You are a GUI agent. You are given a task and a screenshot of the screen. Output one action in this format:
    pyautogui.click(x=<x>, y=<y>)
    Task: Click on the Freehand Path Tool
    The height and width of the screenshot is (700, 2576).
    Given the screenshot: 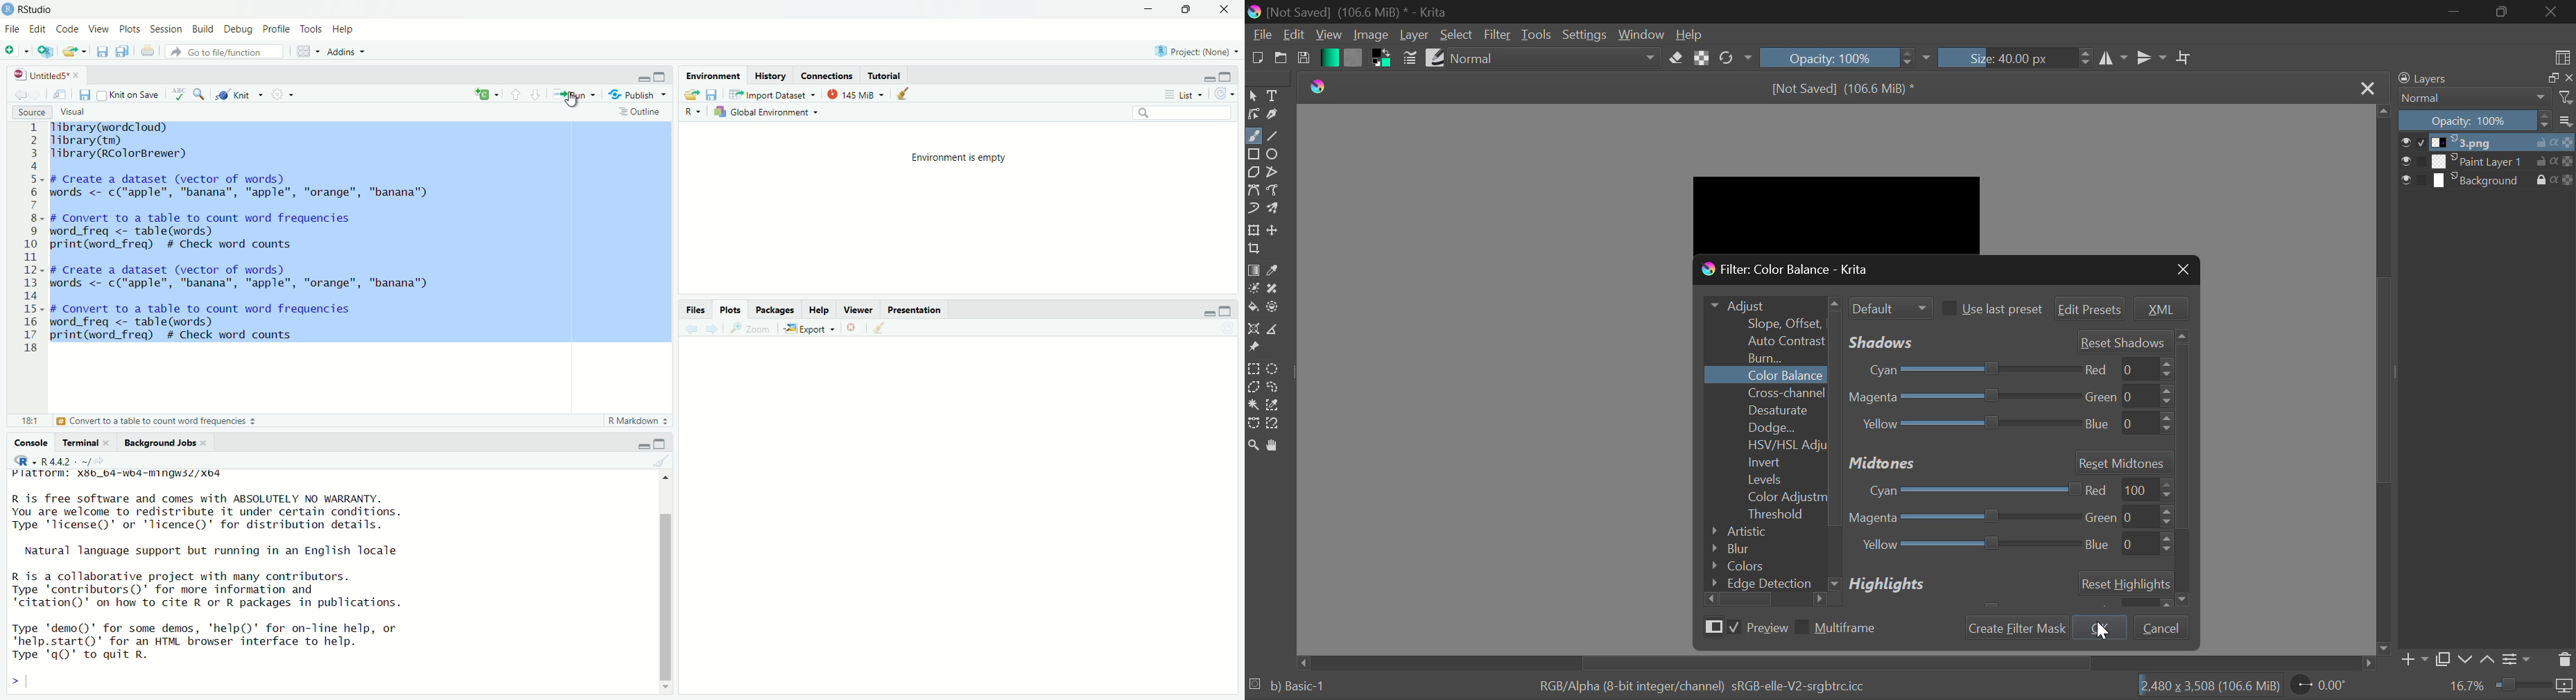 What is the action you would take?
    pyautogui.click(x=1277, y=191)
    